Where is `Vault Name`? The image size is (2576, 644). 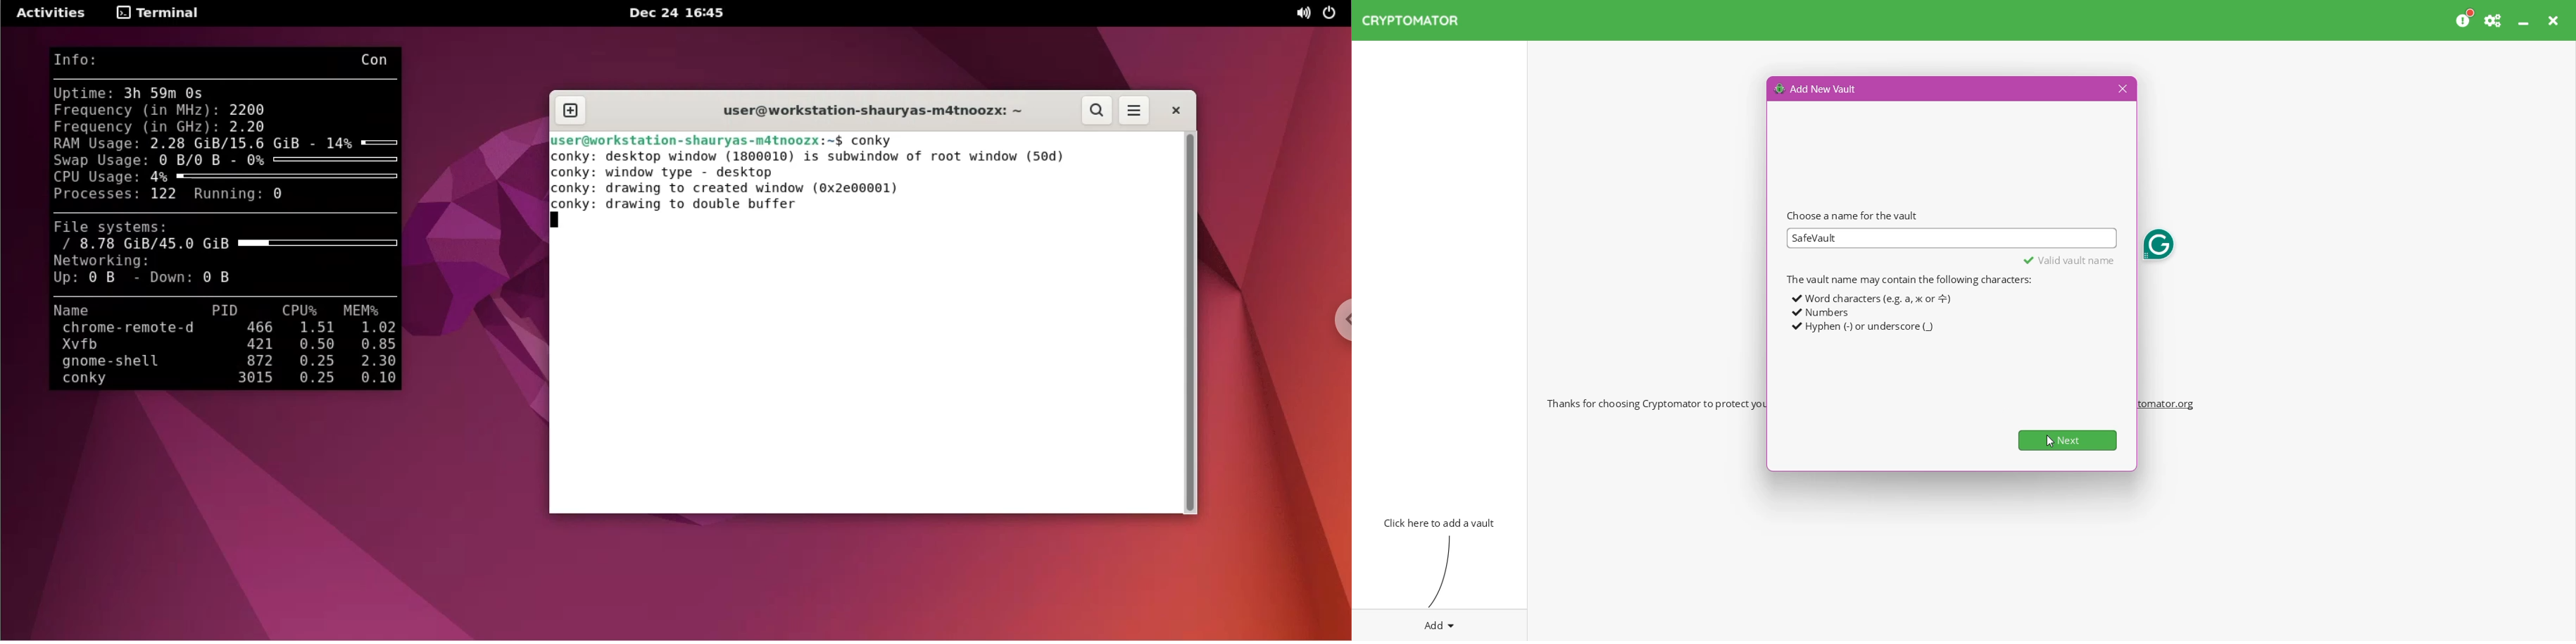
Vault Name is located at coordinates (1951, 238).